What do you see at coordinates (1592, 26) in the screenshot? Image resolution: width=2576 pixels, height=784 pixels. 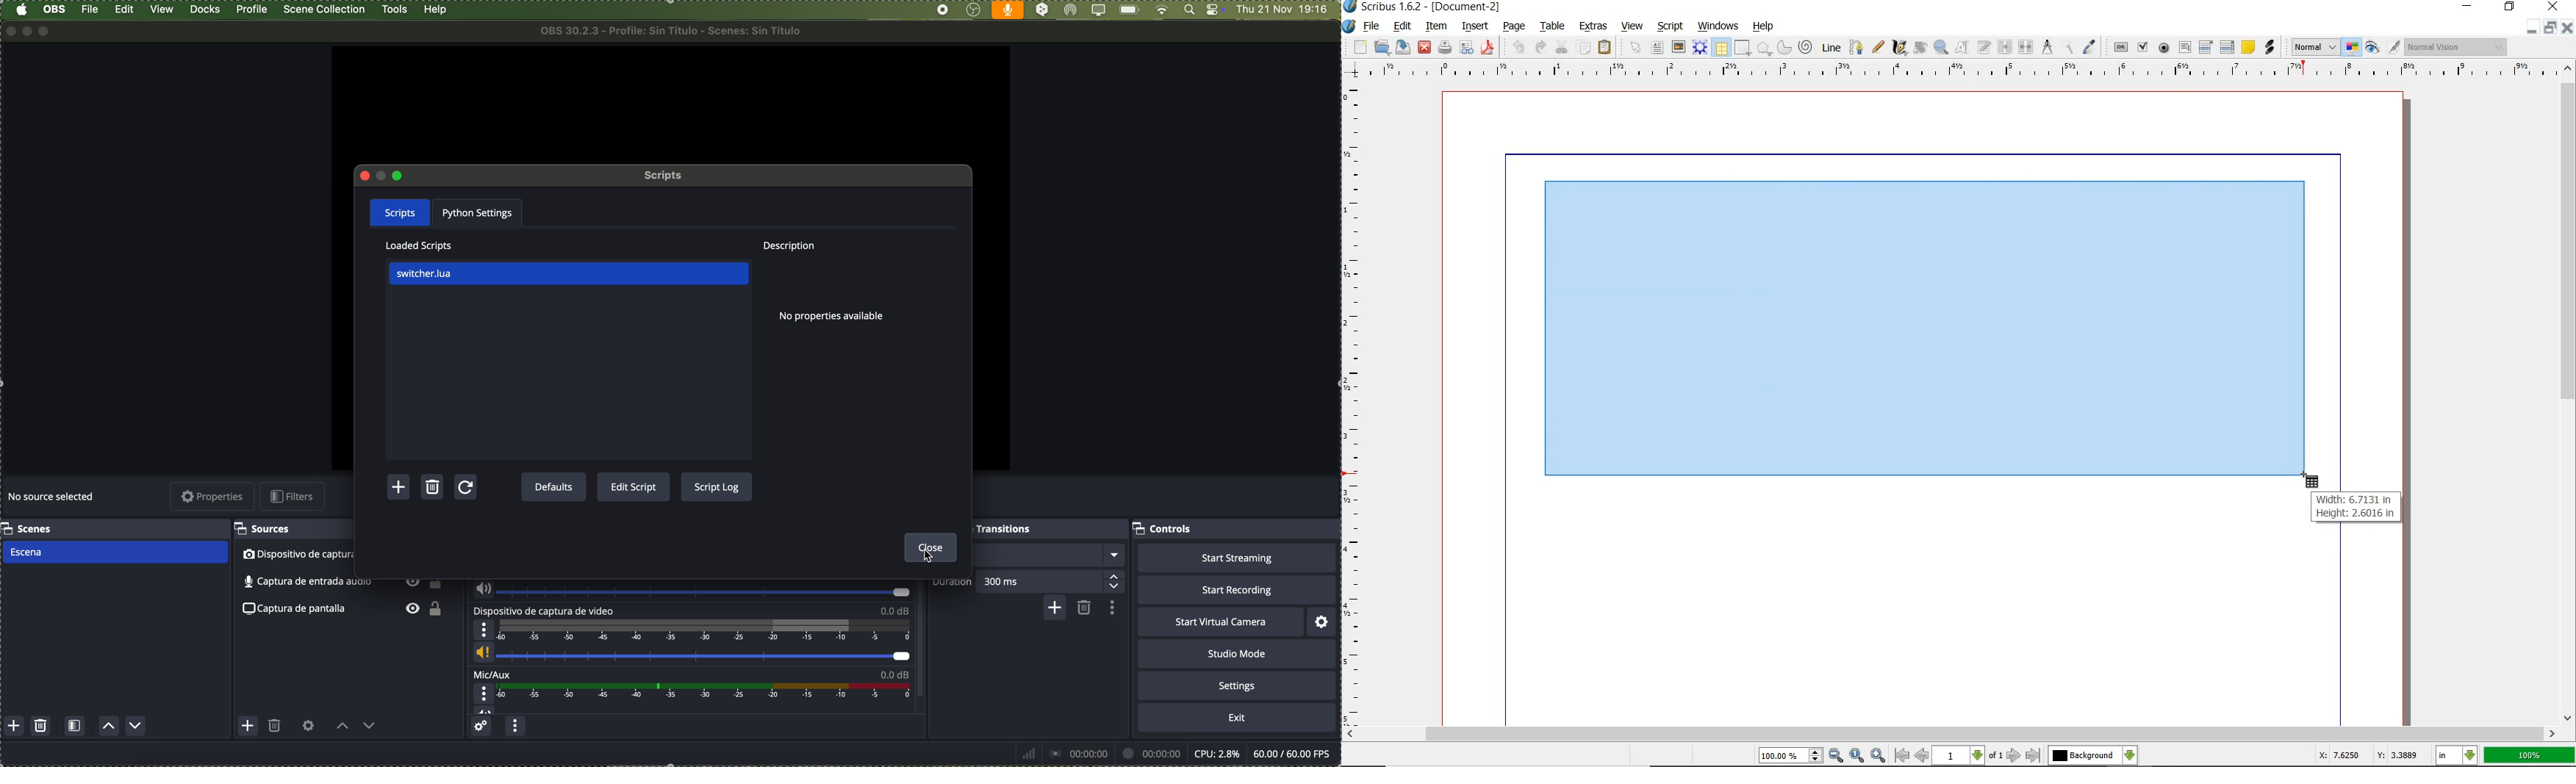 I see `extras` at bounding box center [1592, 26].